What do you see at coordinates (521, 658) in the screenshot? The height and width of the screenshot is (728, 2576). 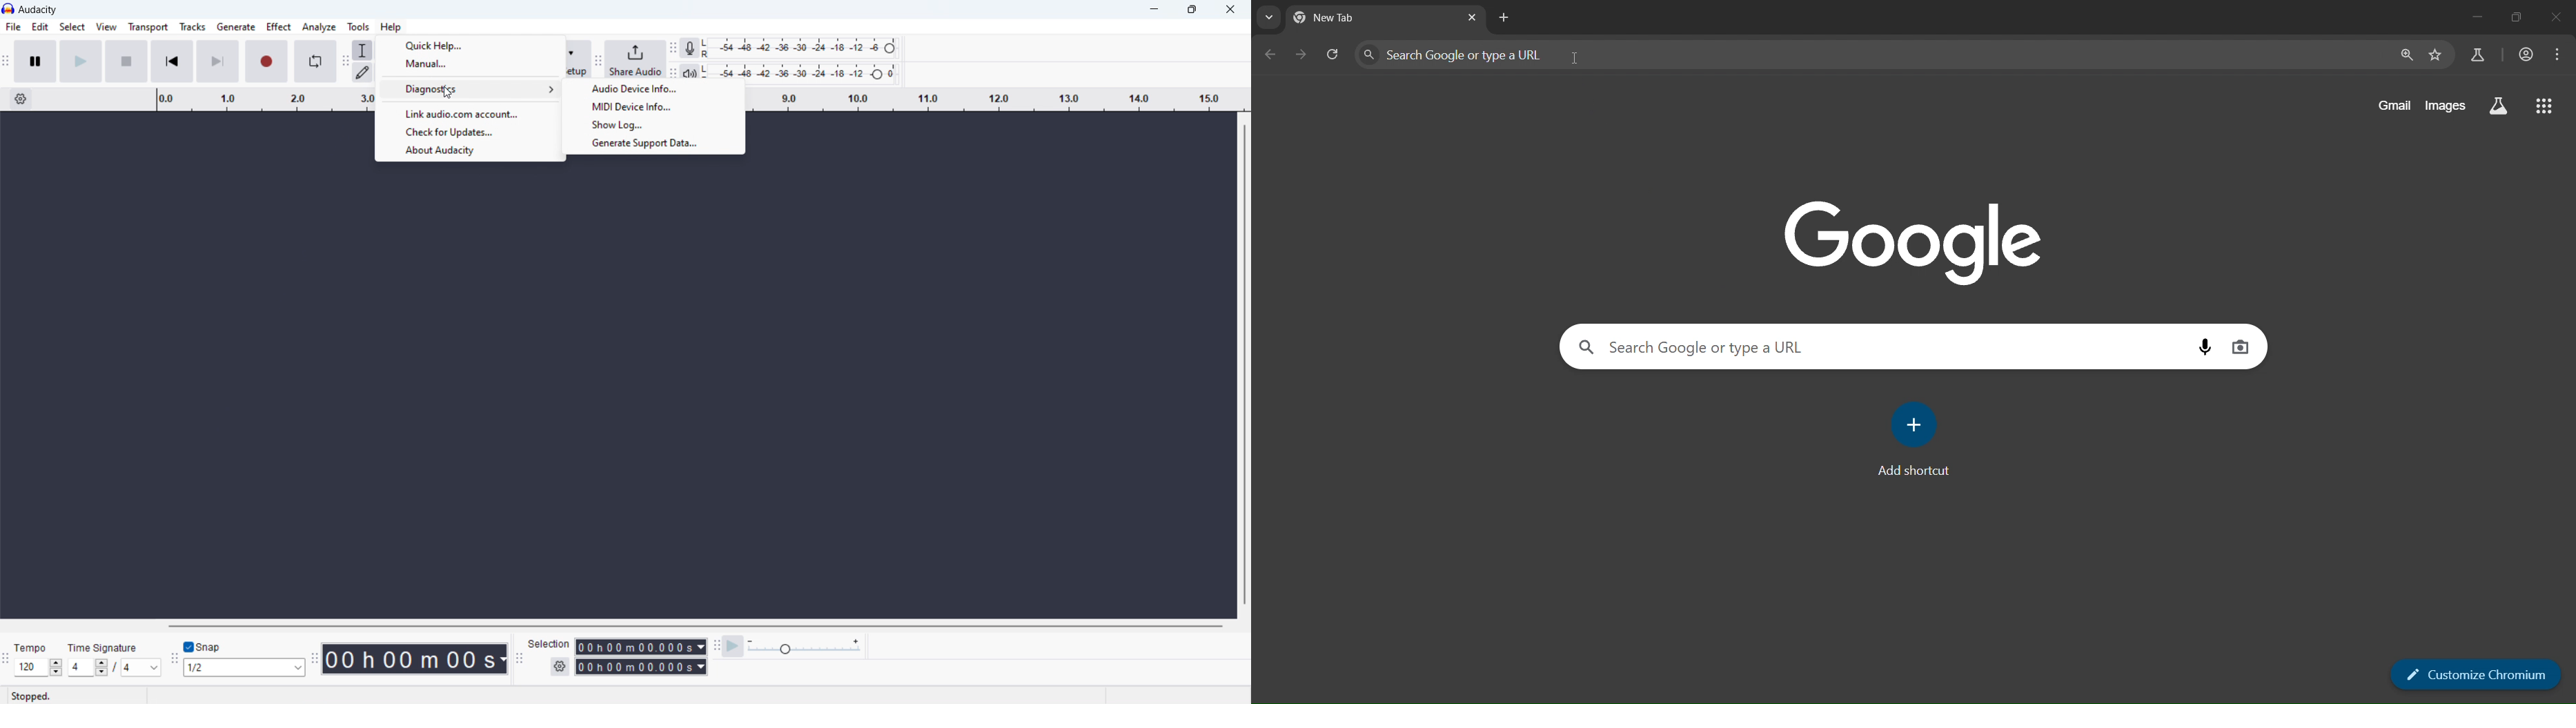 I see `selection toolbar` at bounding box center [521, 658].